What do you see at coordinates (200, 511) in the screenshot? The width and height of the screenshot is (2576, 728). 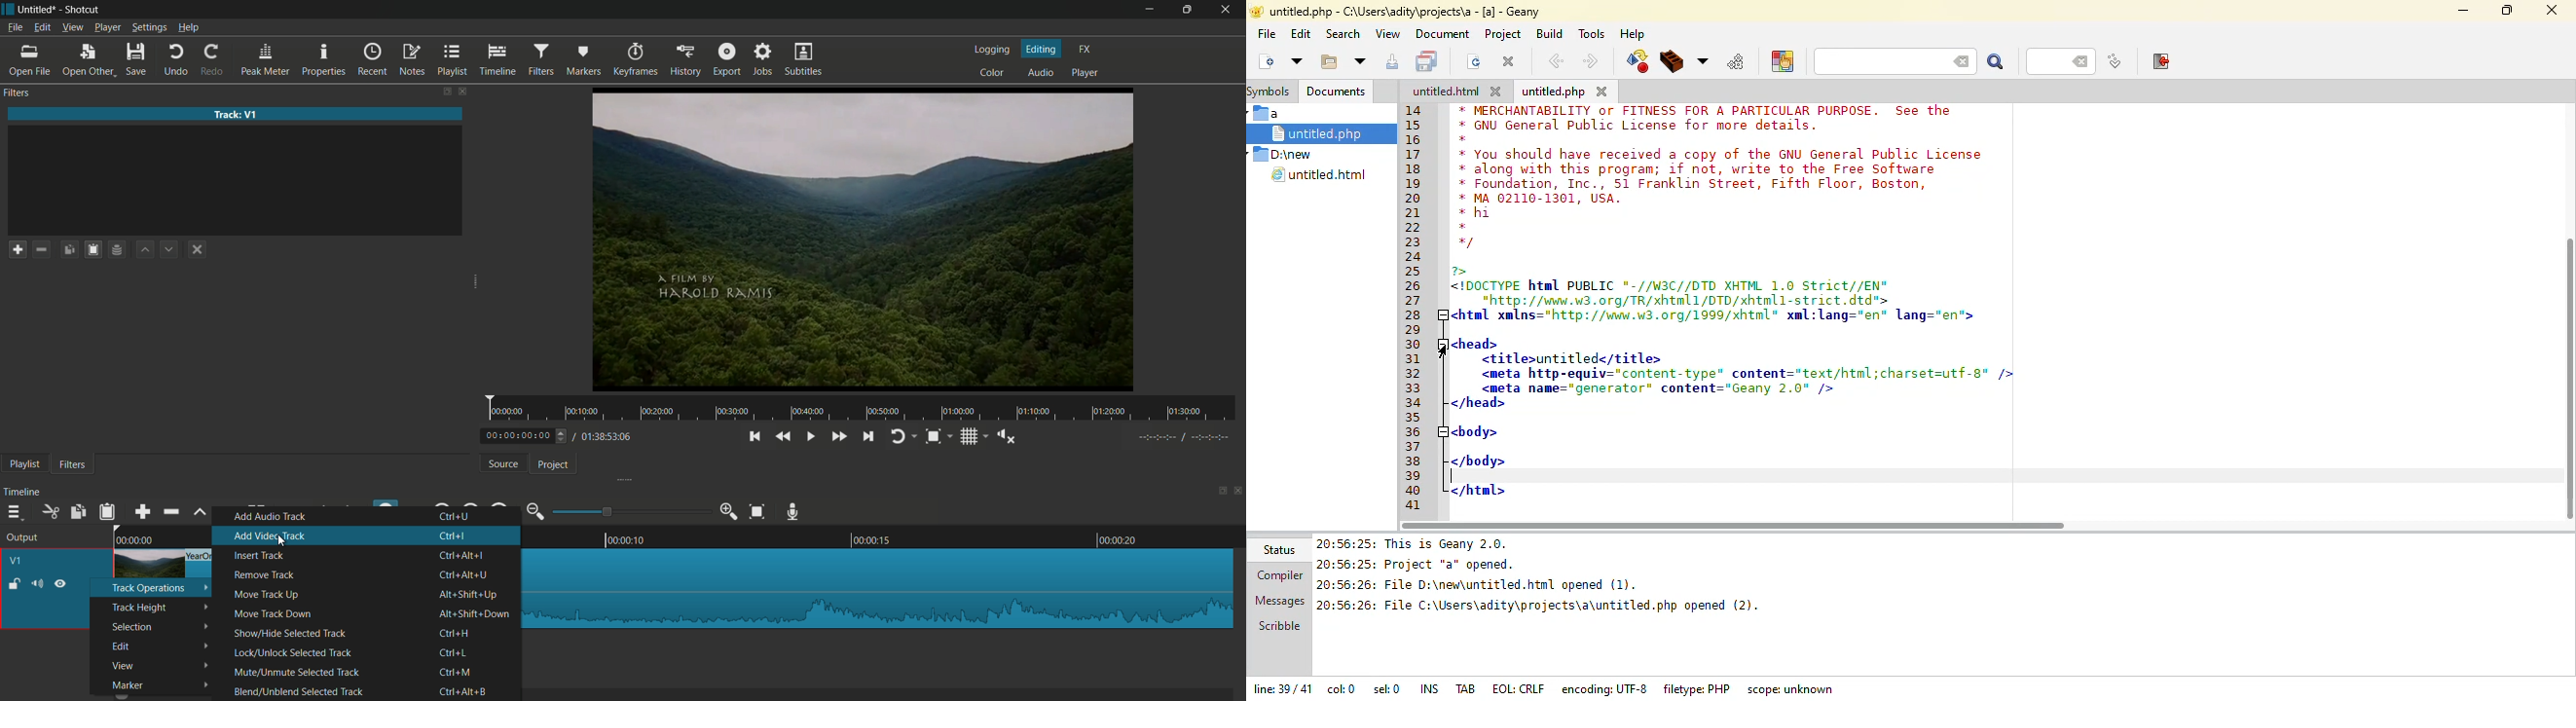 I see `lift` at bounding box center [200, 511].